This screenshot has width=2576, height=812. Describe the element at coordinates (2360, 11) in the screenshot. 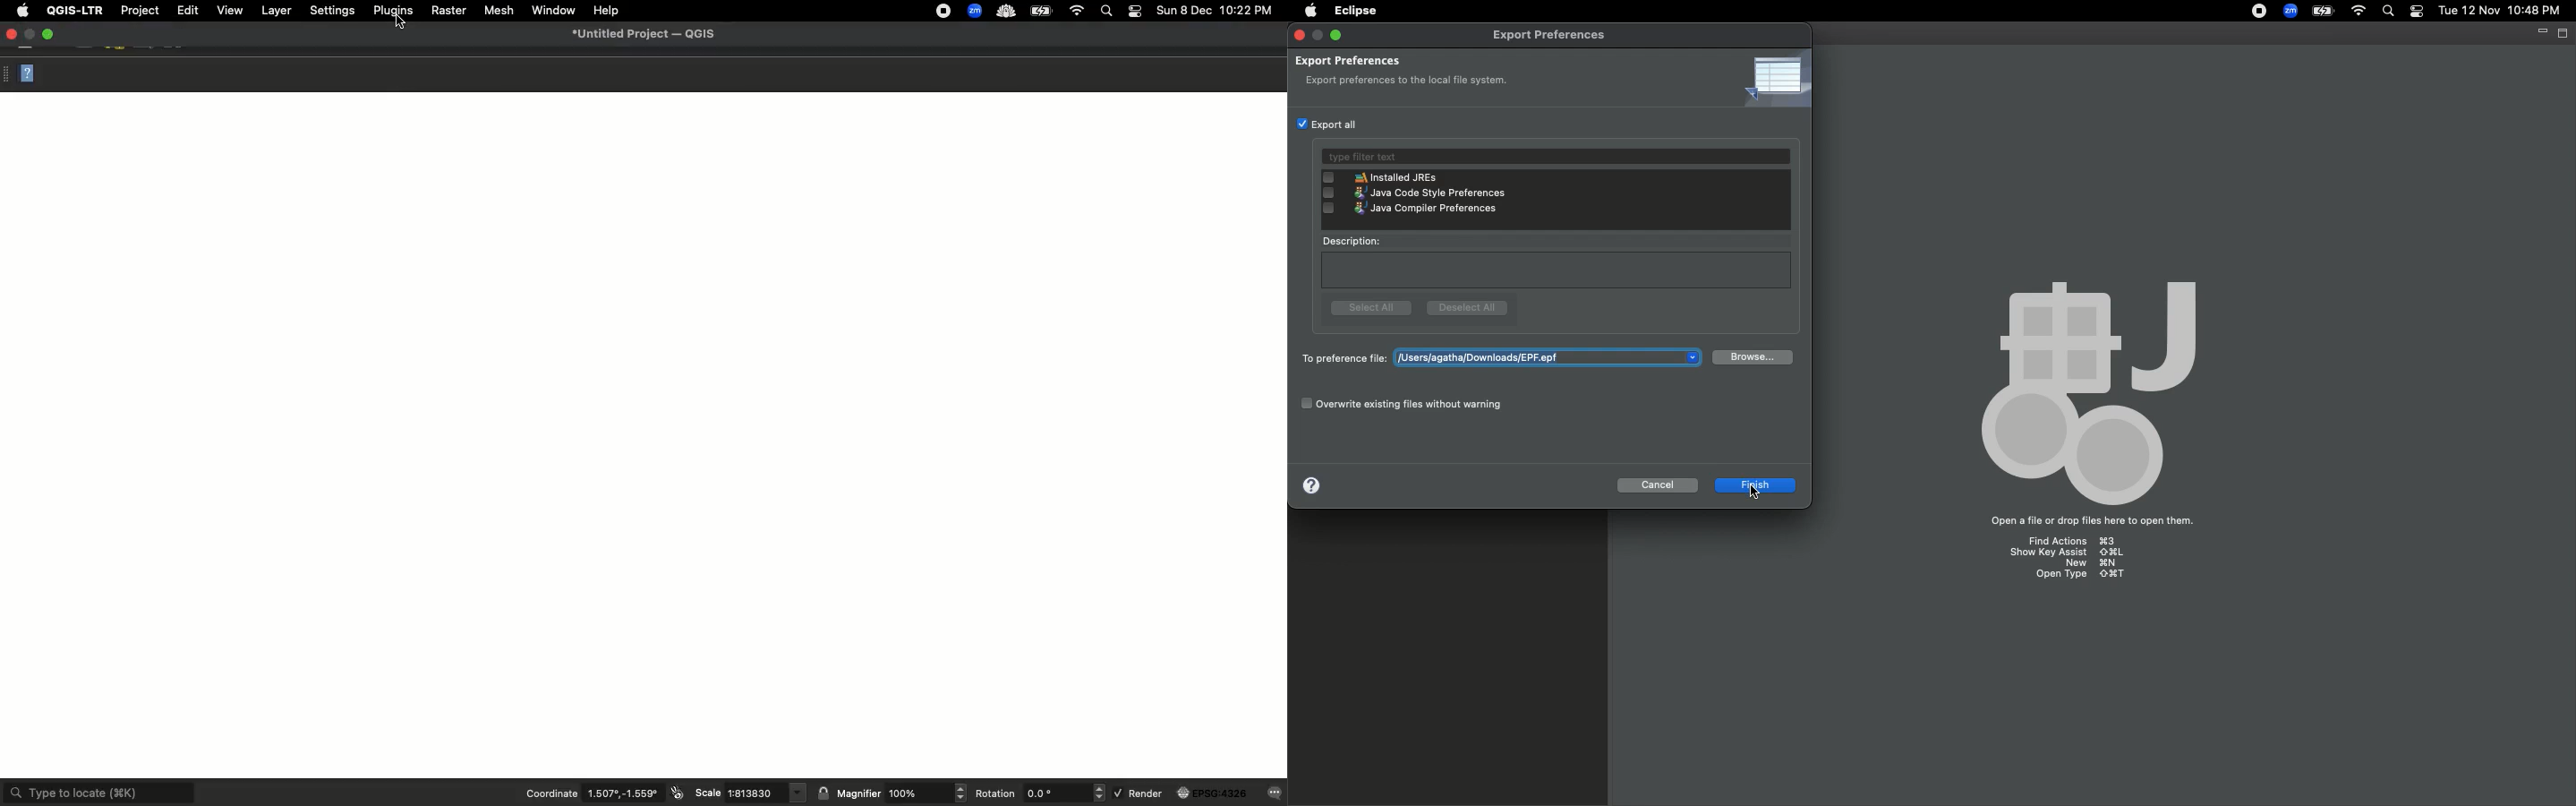

I see `Internet` at that location.